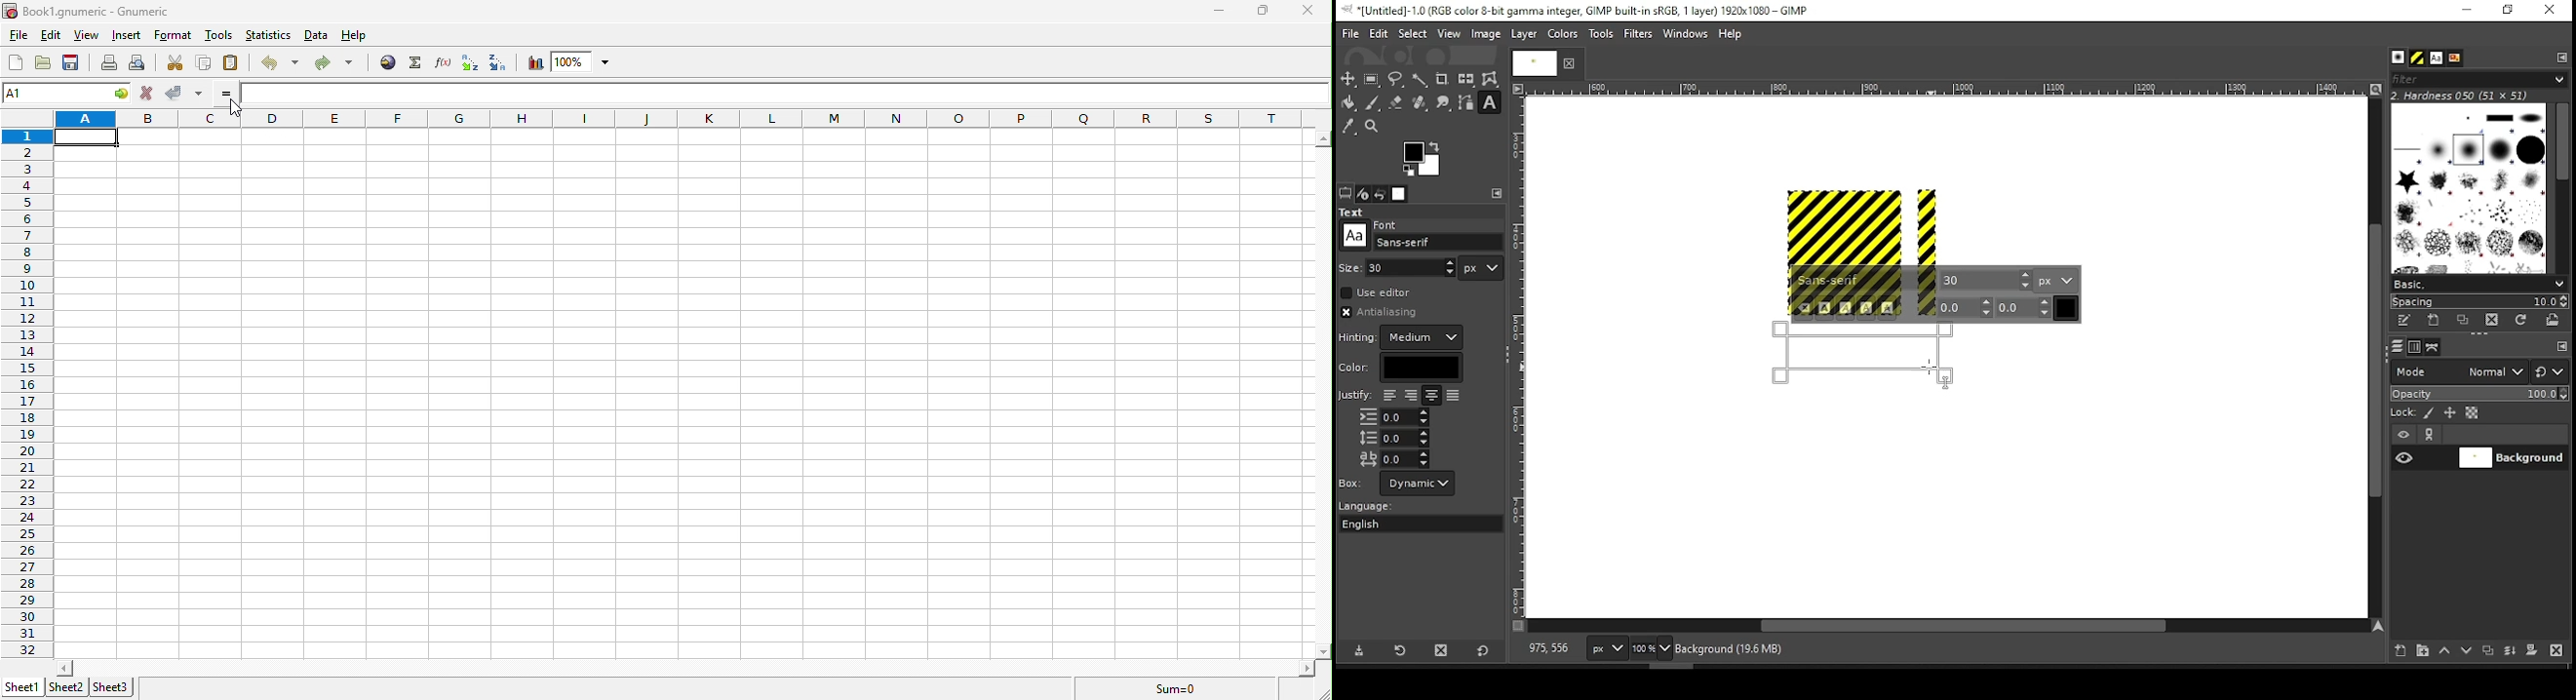 This screenshot has height=700, width=2576. What do you see at coordinates (1361, 649) in the screenshot?
I see `save tool preset` at bounding box center [1361, 649].